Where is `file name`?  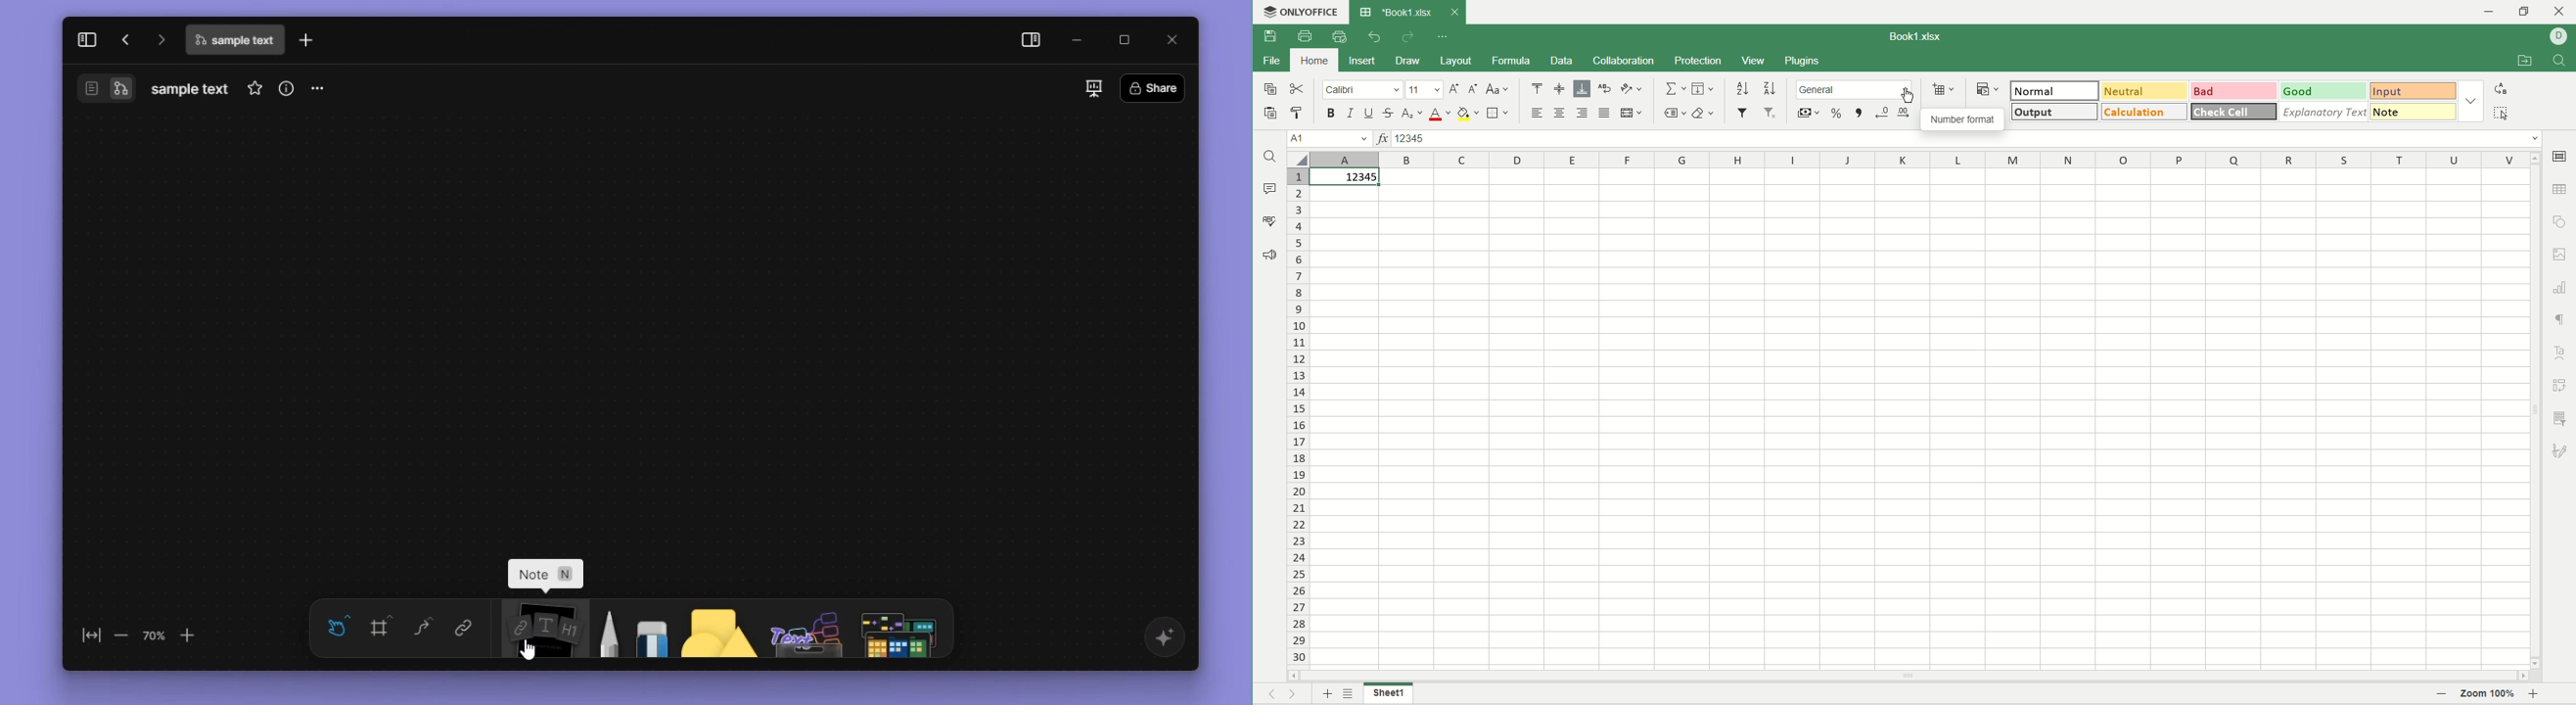 file name is located at coordinates (191, 89).